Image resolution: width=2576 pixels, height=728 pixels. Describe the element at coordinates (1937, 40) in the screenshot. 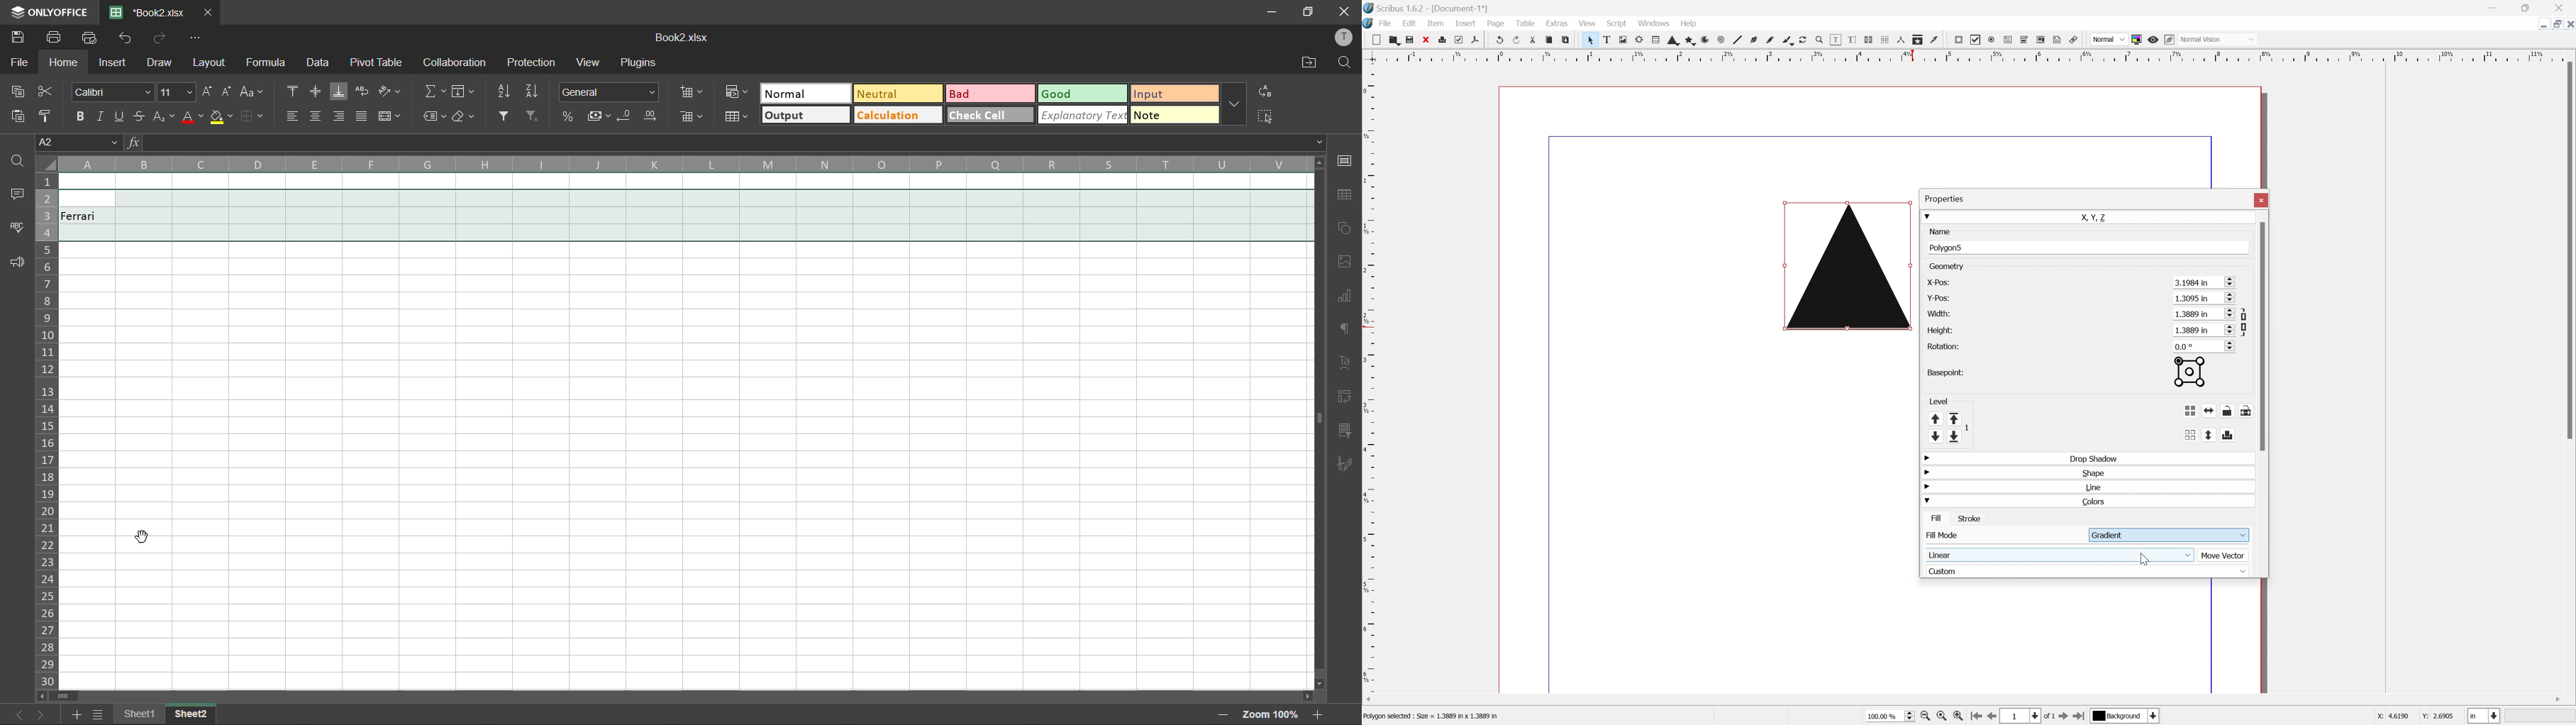

I see `Eye dropper` at that location.